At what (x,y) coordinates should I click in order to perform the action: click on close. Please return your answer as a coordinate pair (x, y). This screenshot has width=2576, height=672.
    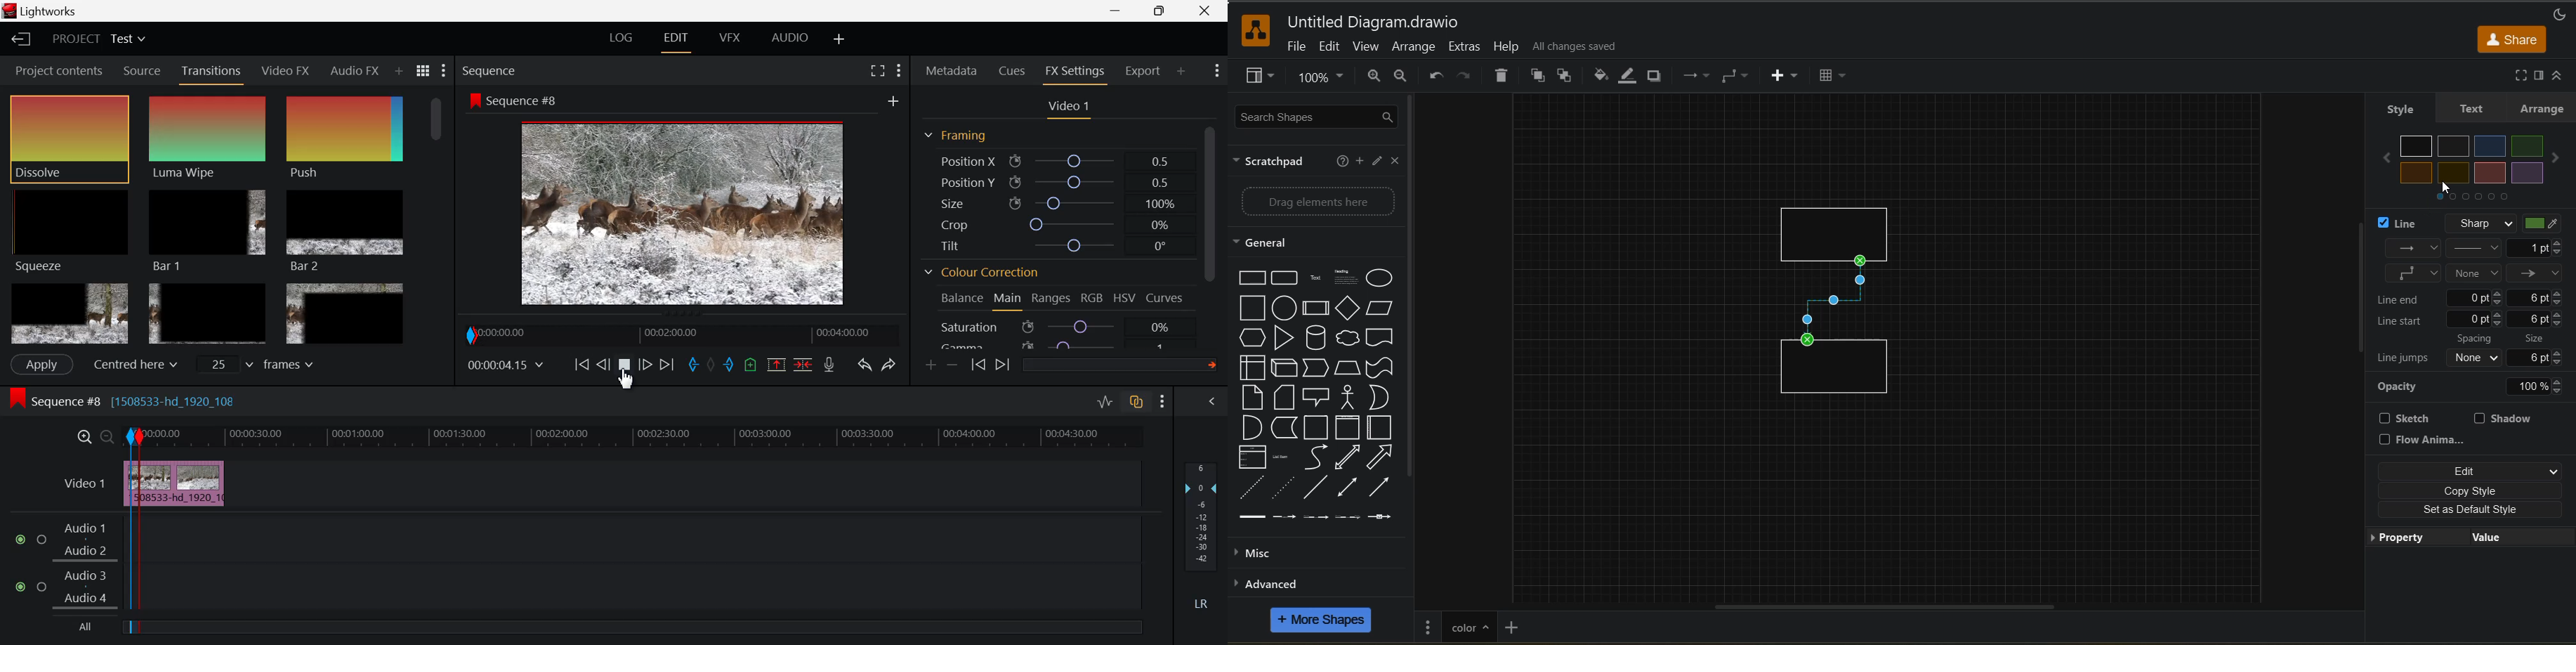
    Looking at the image, I should click on (1396, 162).